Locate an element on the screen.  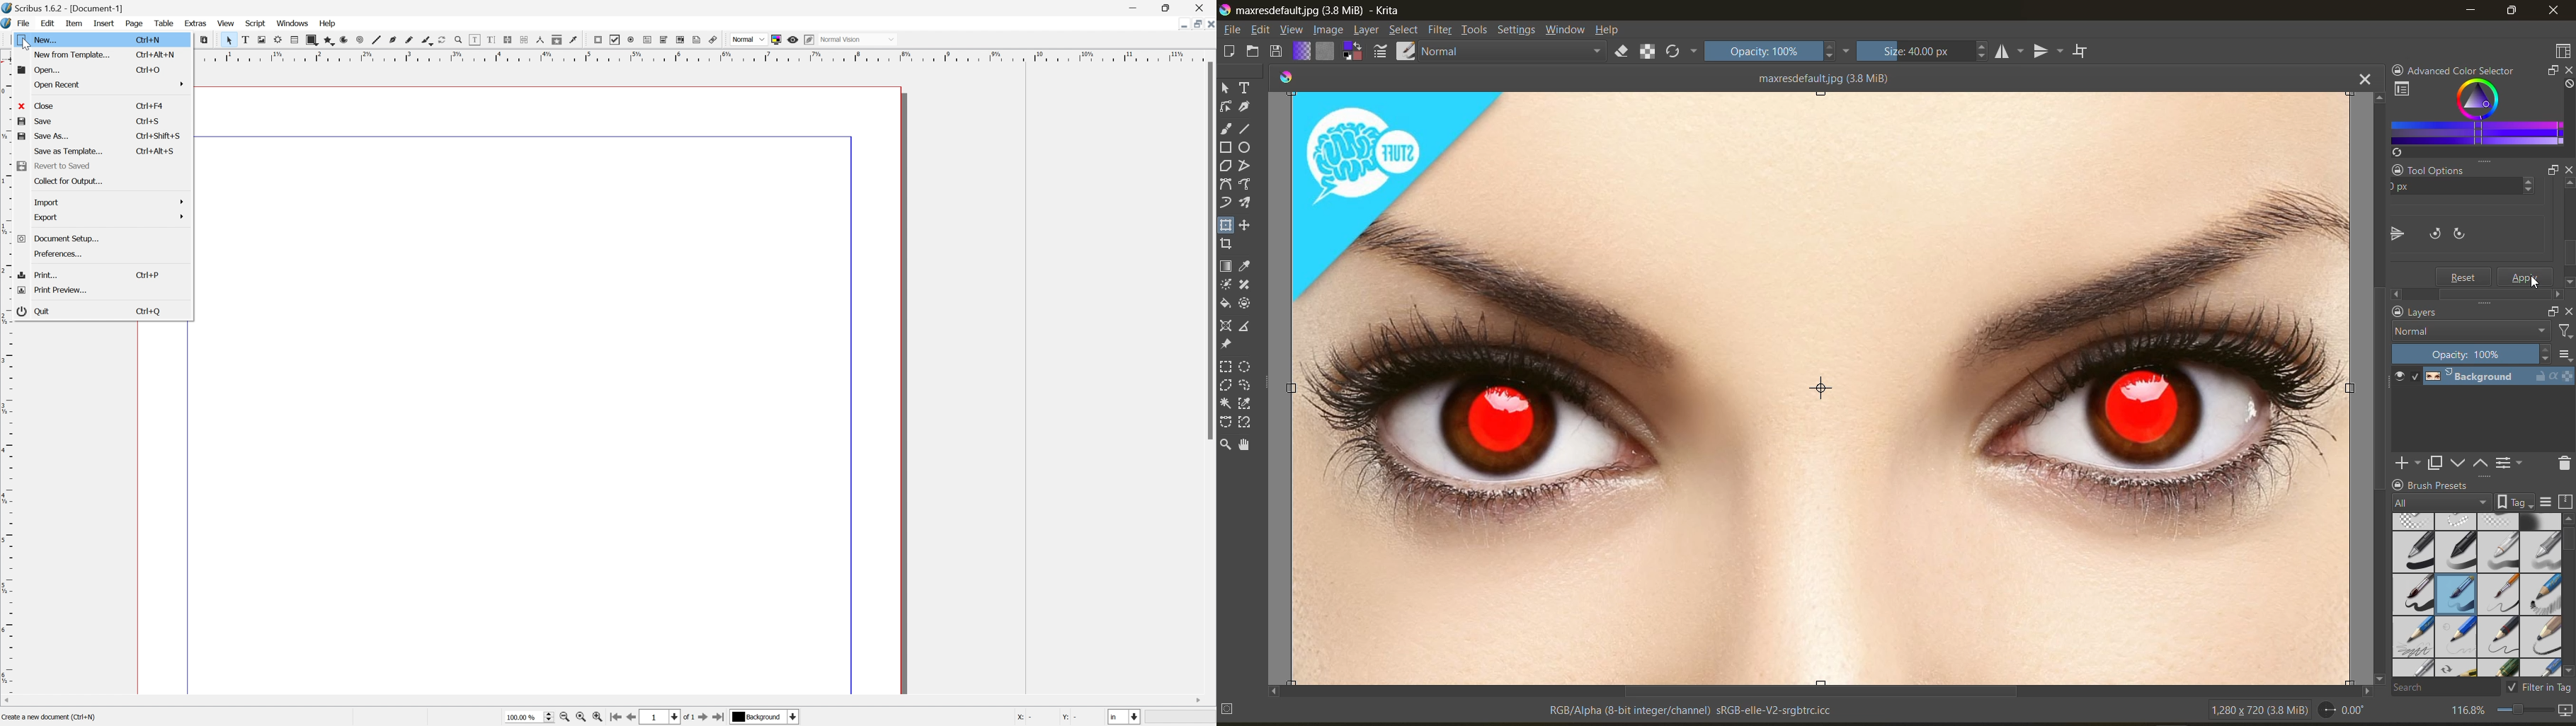
Preview mode is located at coordinates (795, 38).